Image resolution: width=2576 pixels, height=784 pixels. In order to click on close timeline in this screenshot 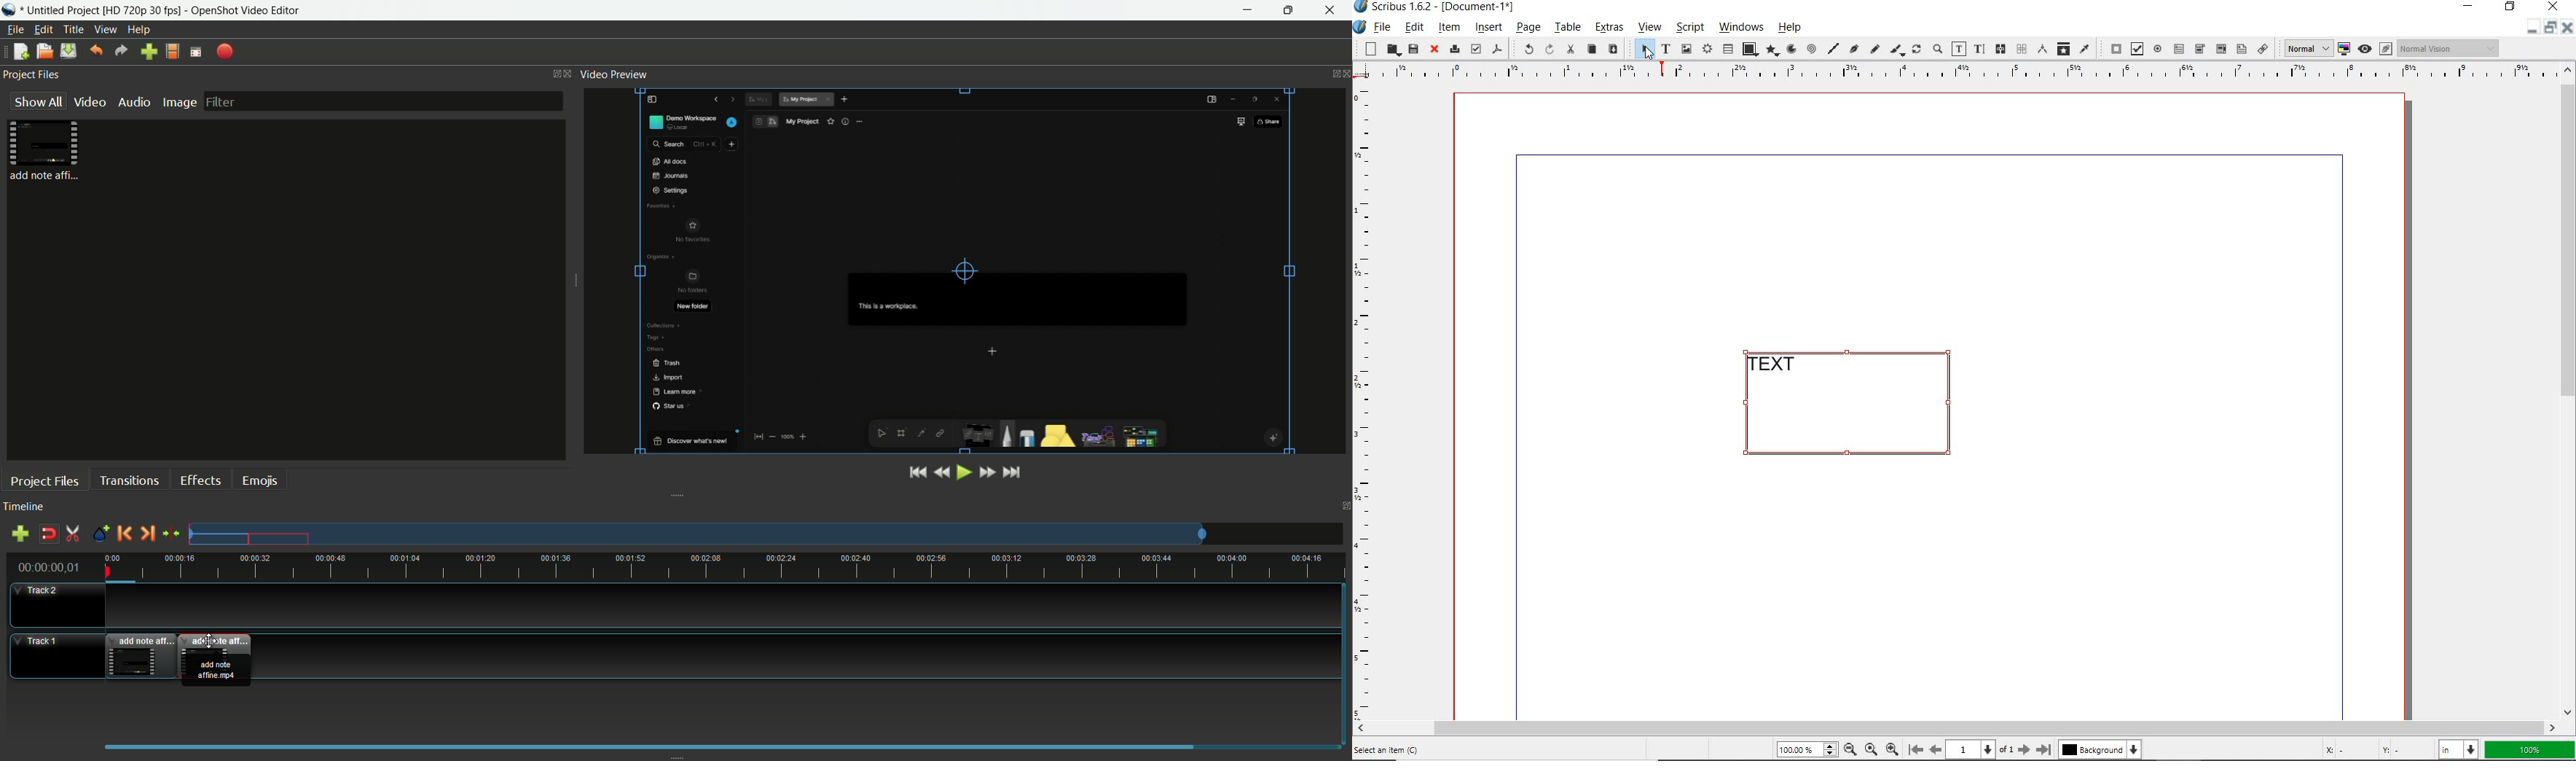, I will do `click(1344, 505)`.